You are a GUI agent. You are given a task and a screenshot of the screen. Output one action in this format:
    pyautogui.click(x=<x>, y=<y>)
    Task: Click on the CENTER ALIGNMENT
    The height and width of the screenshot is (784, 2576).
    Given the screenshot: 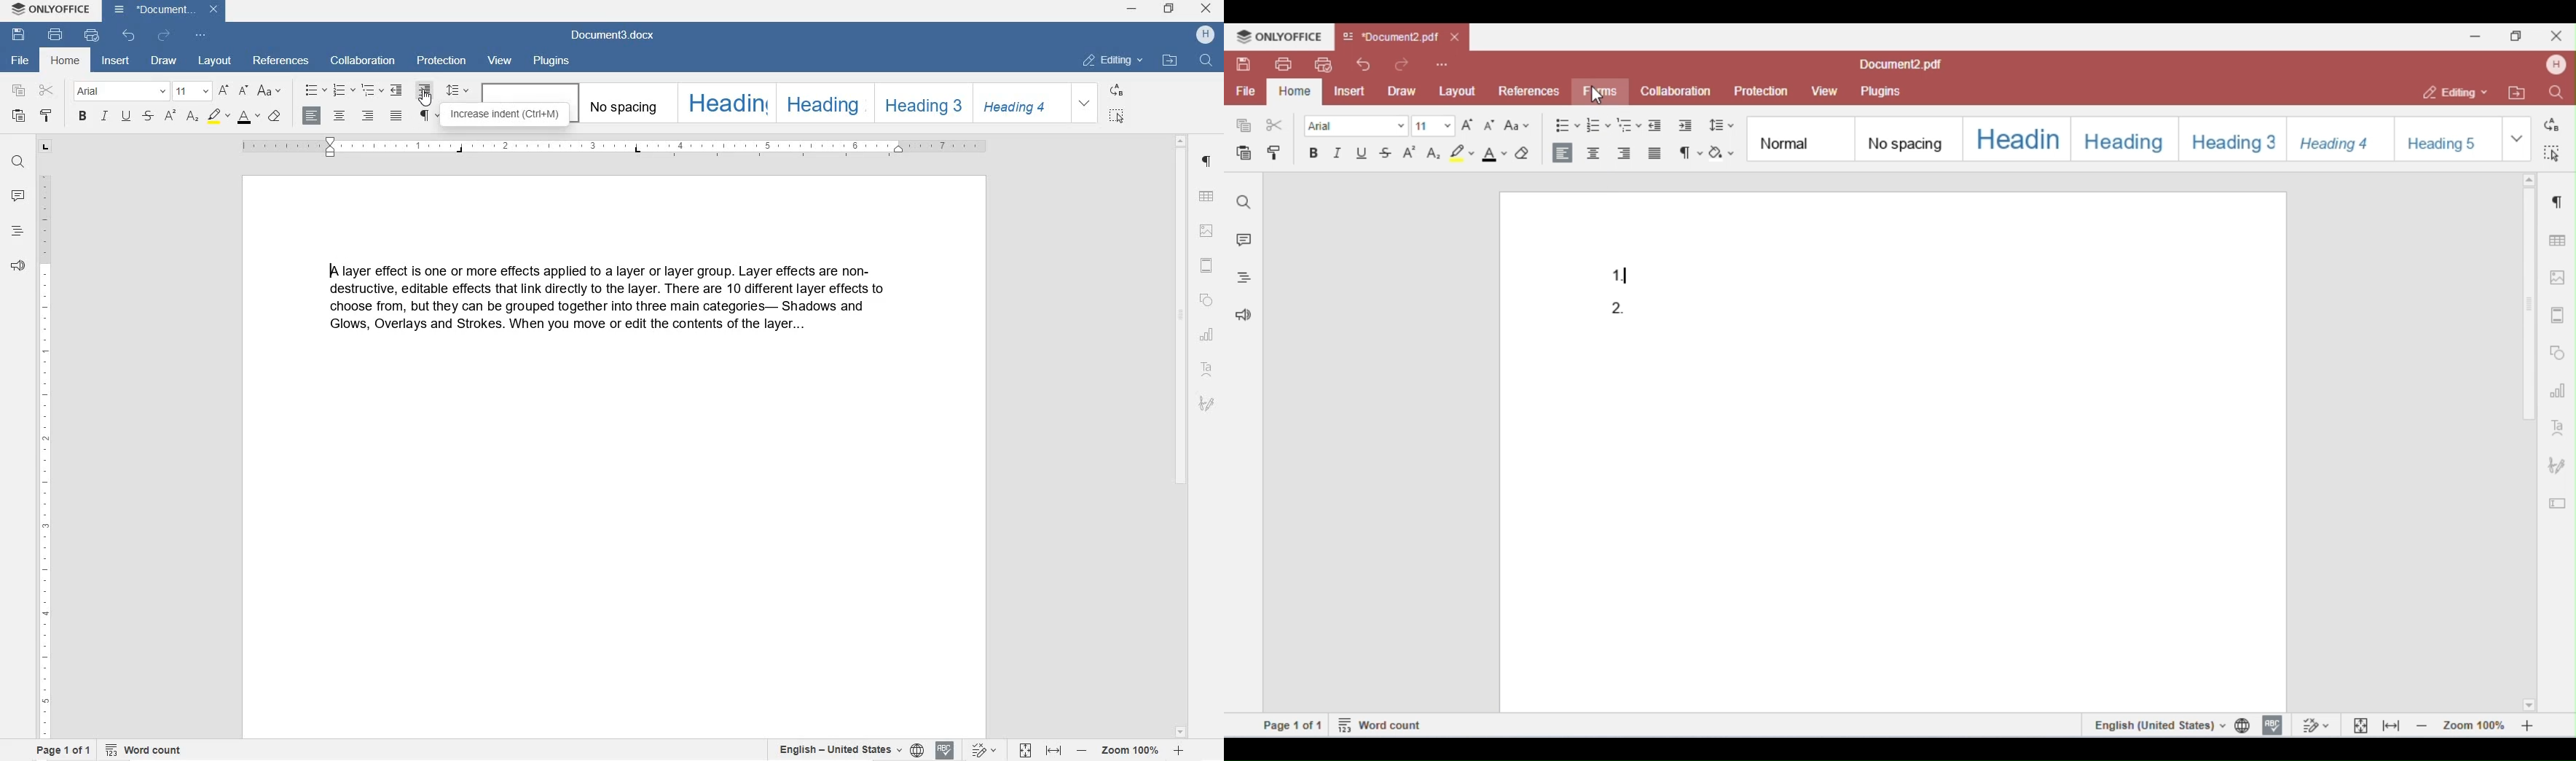 What is the action you would take?
    pyautogui.click(x=339, y=117)
    